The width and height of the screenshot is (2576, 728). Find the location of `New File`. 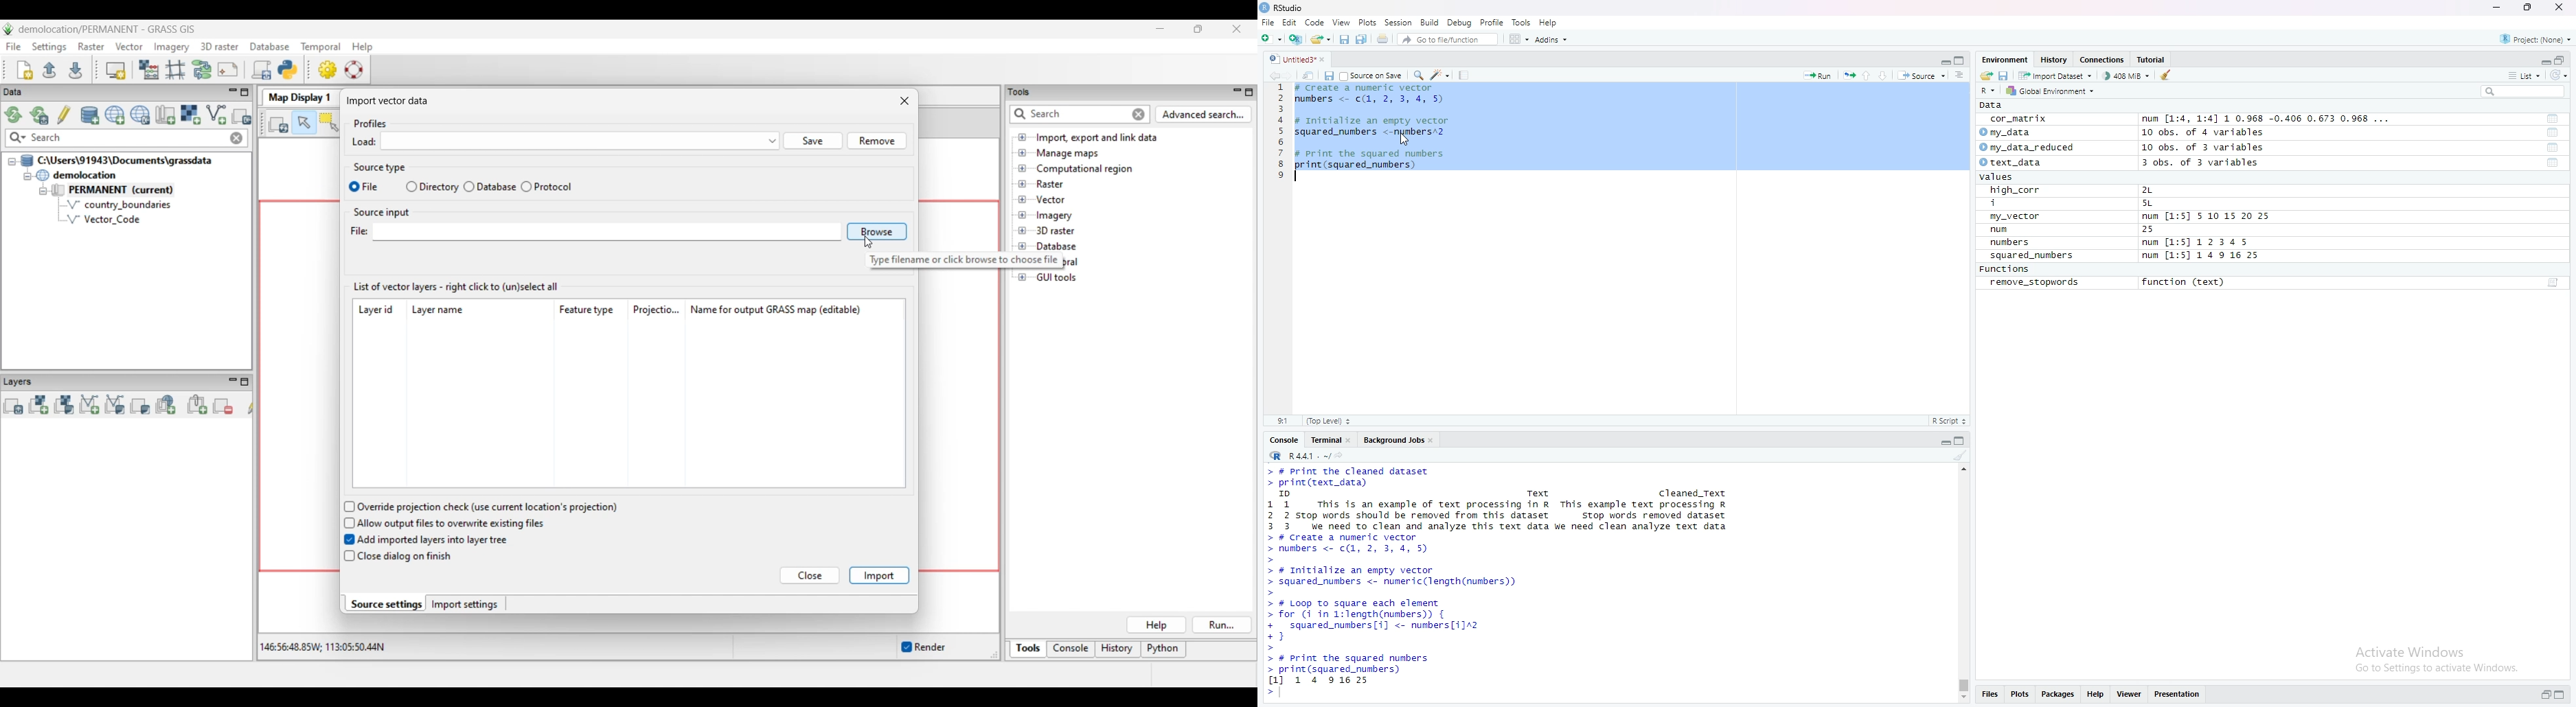

New File is located at coordinates (1270, 37).